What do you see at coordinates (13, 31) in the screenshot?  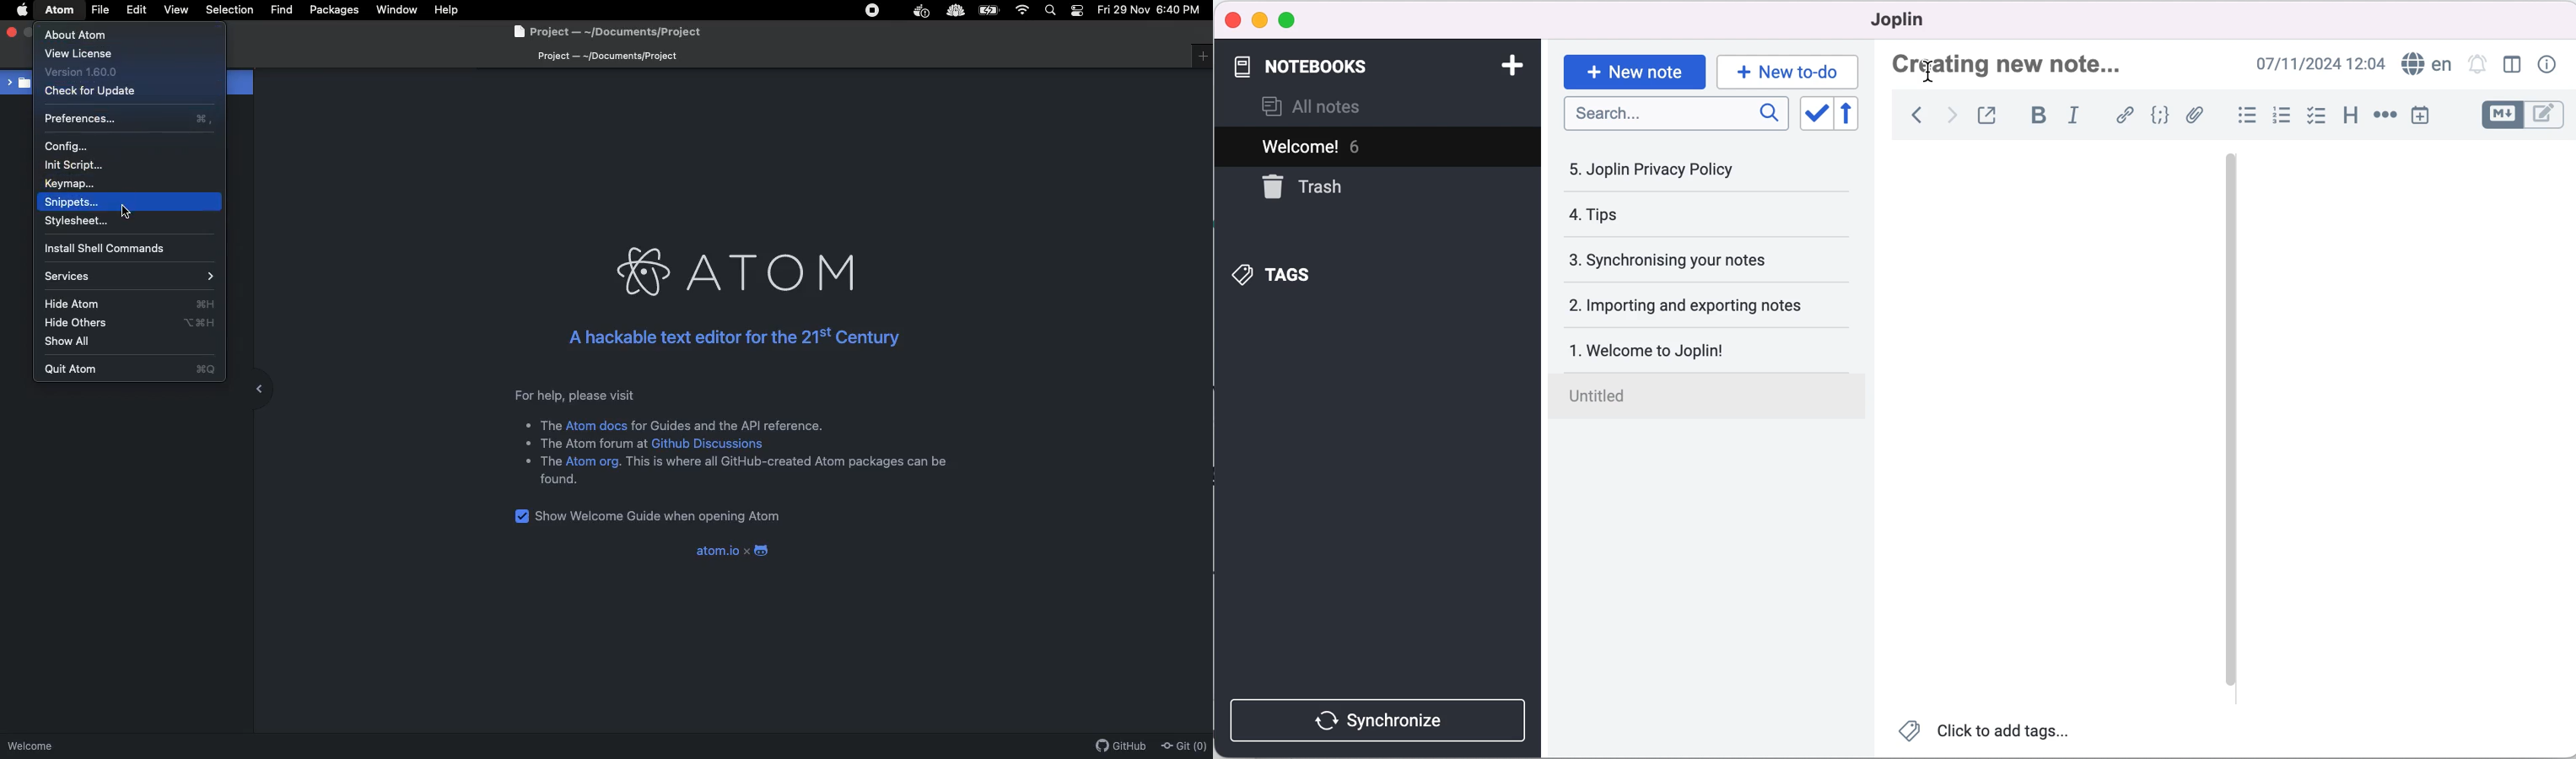 I see `Close` at bounding box center [13, 31].